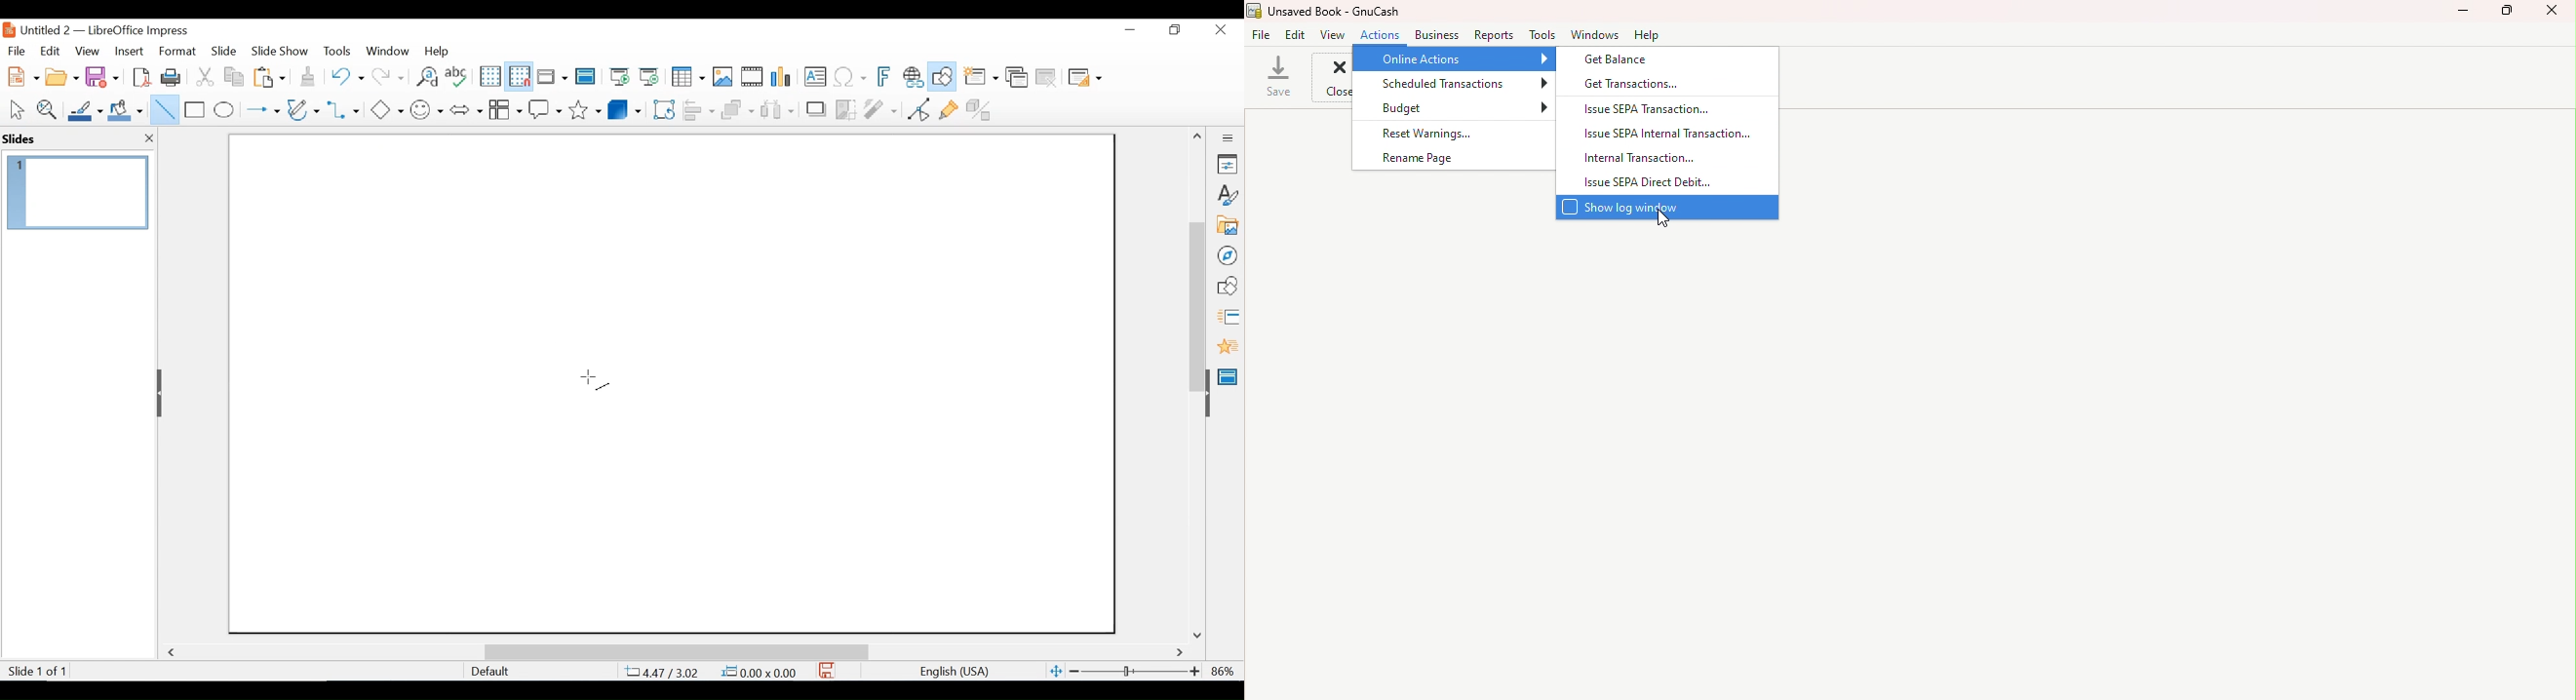  Describe the element at coordinates (1384, 34) in the screenshot. I see `Action` at that location.